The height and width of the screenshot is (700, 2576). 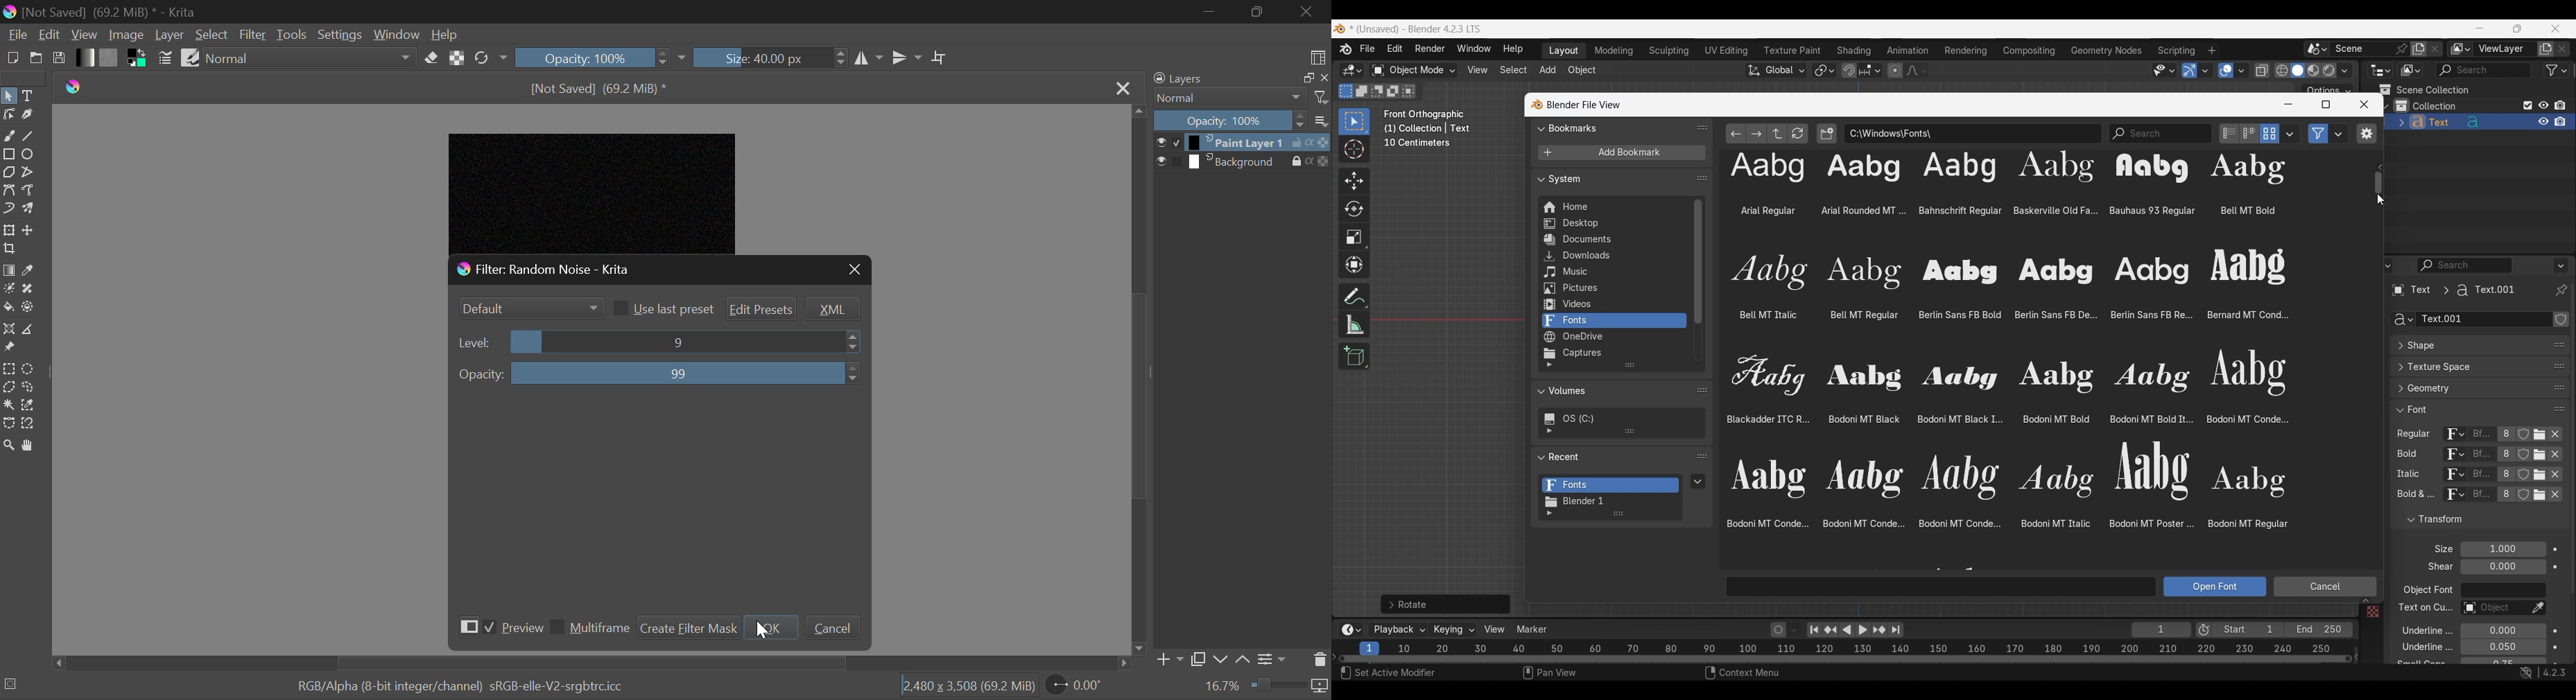 What do you see at coordinates (762, 627) in the screenshot?
I see `Cursor on OK` at bounding box center [762, 627].